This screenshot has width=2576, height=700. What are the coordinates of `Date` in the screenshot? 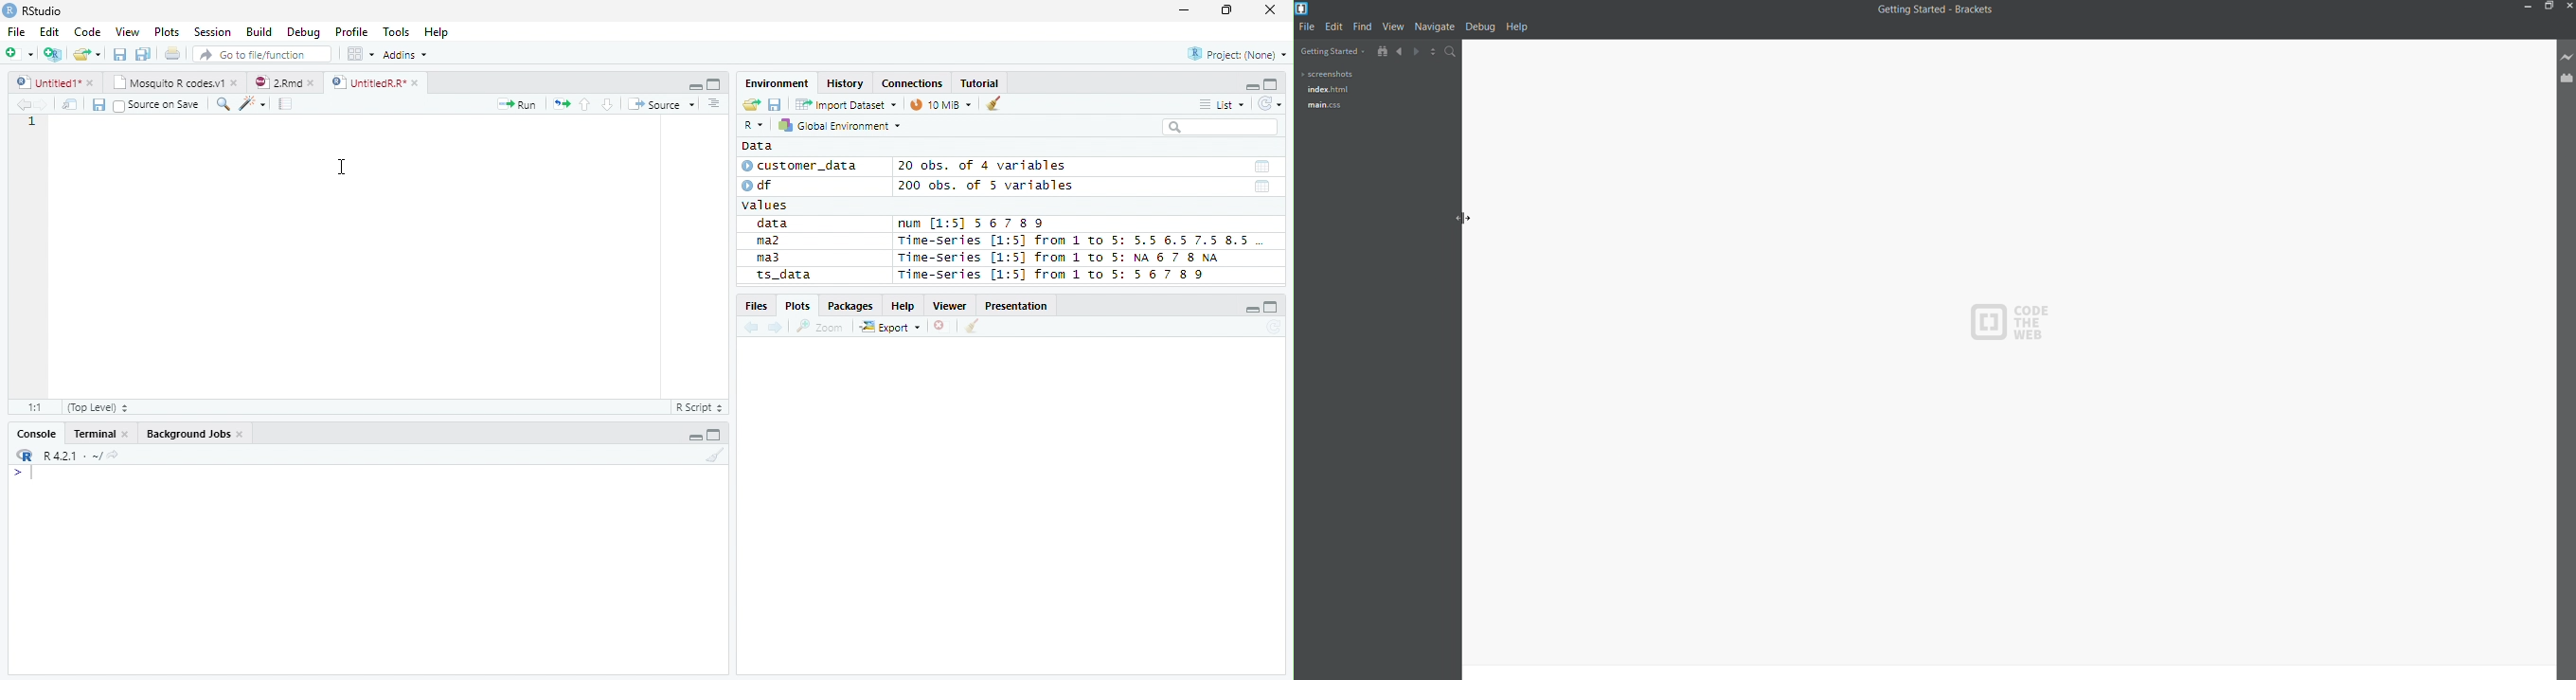 It's located at (1262, 188).